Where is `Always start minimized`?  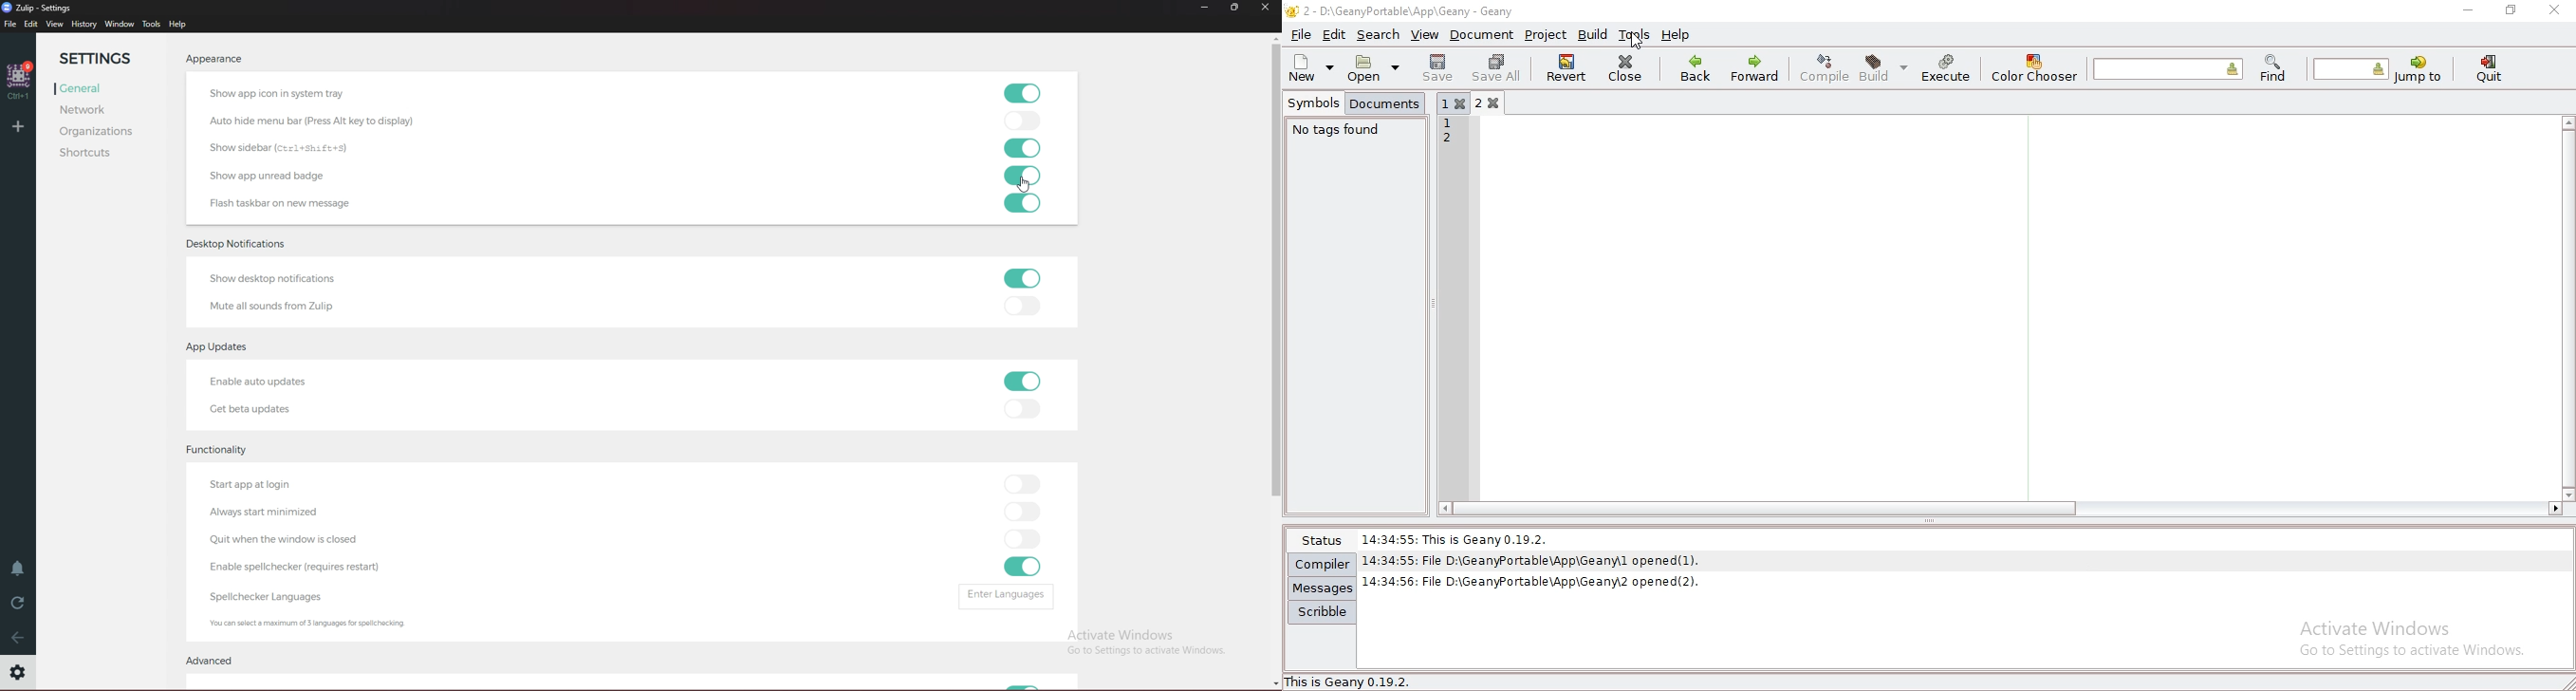 Always start minimized is located at coordinates (294, 513).